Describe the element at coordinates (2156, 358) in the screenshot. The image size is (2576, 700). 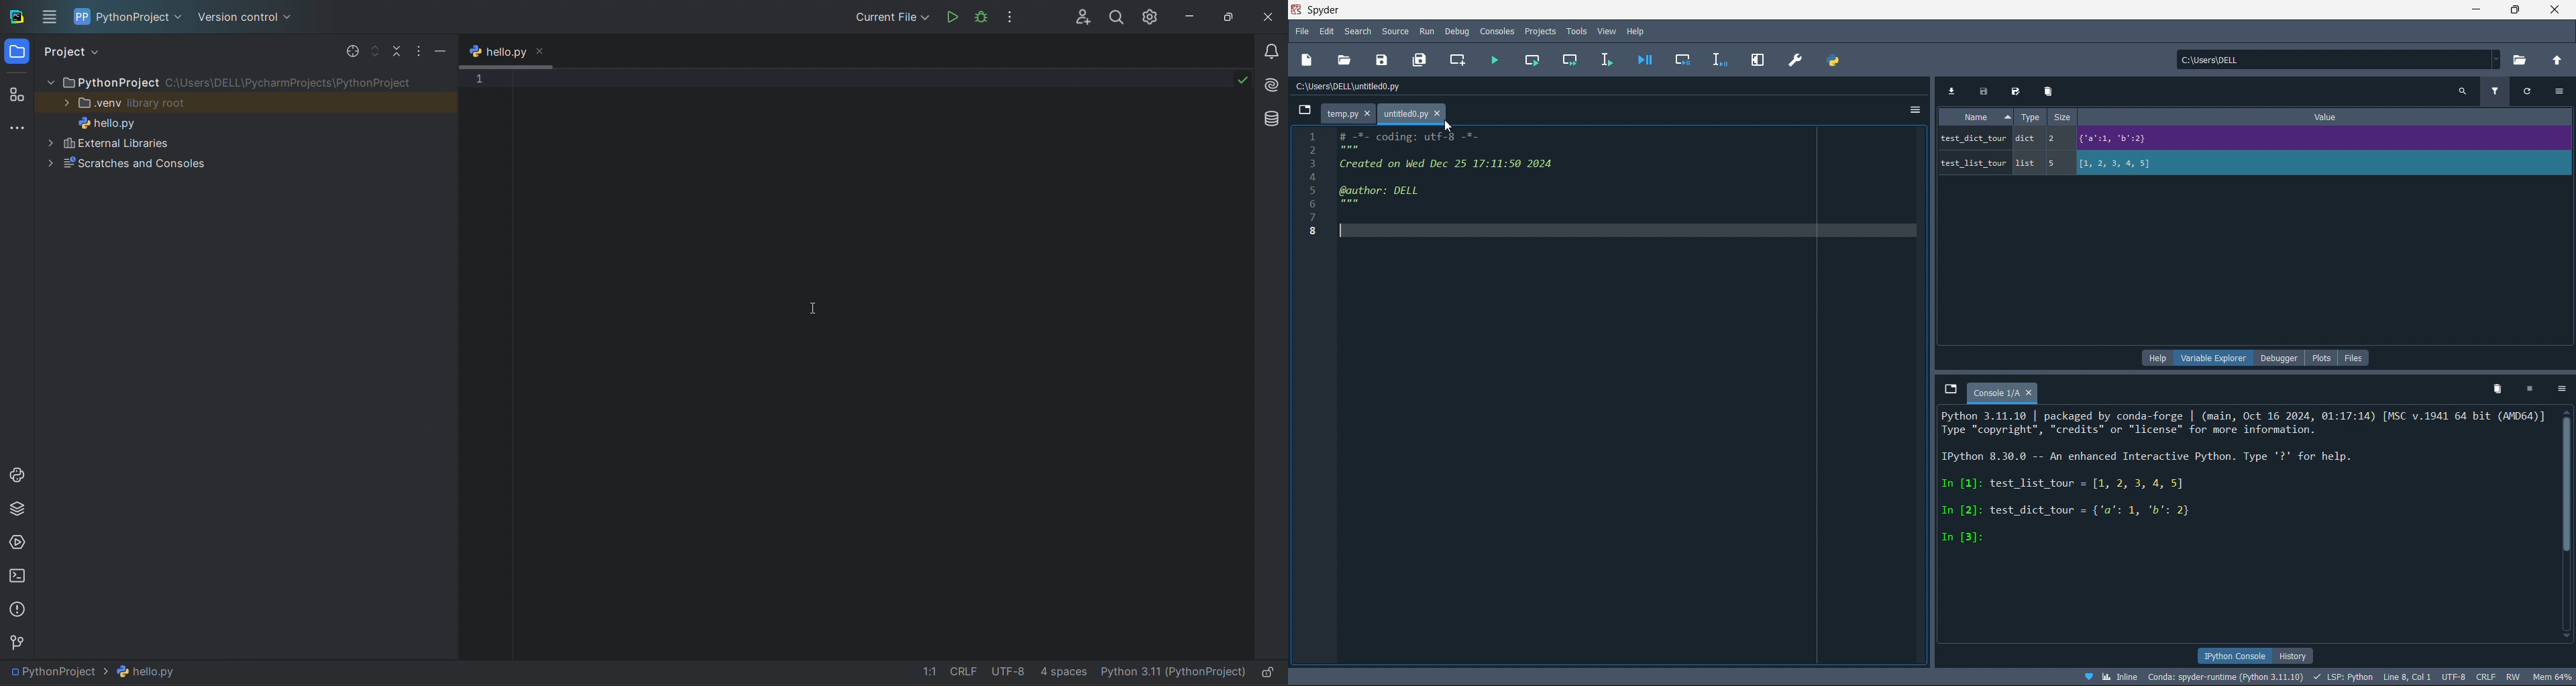
I see `help pane` at that location.